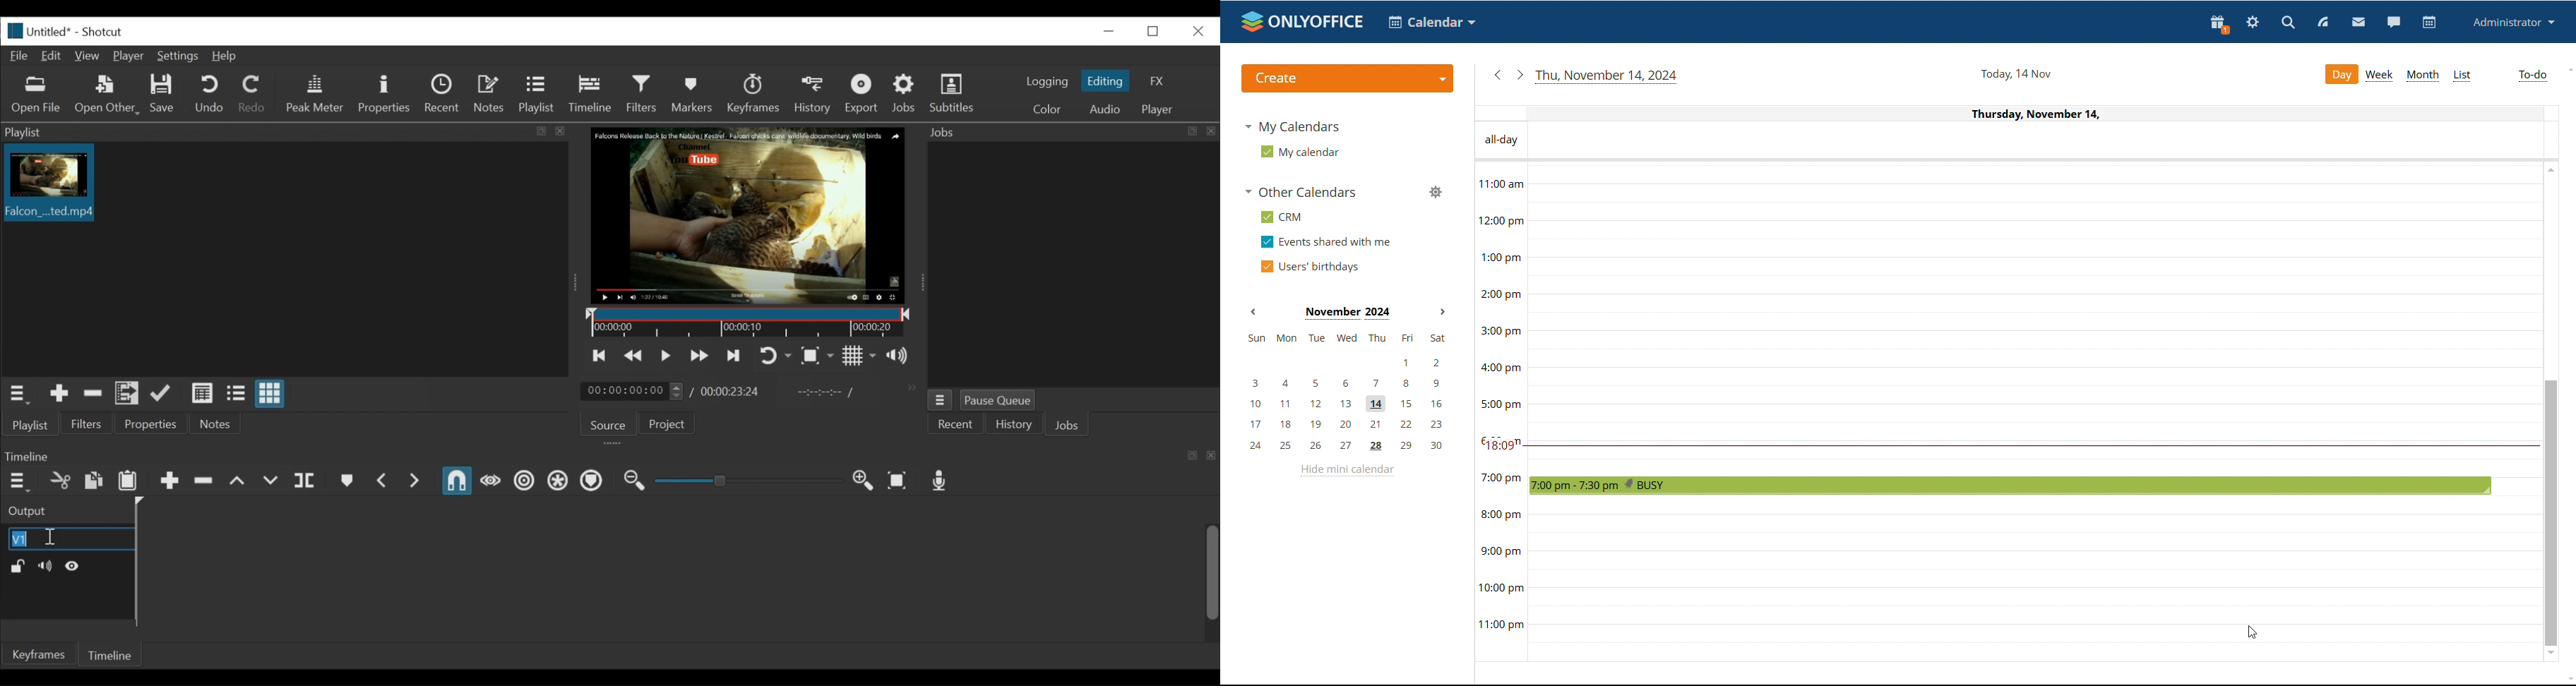  What do you see at coordinates (1301, 191) in the screenshot?
I see `other calendars` at bounding box center [1301, 191].